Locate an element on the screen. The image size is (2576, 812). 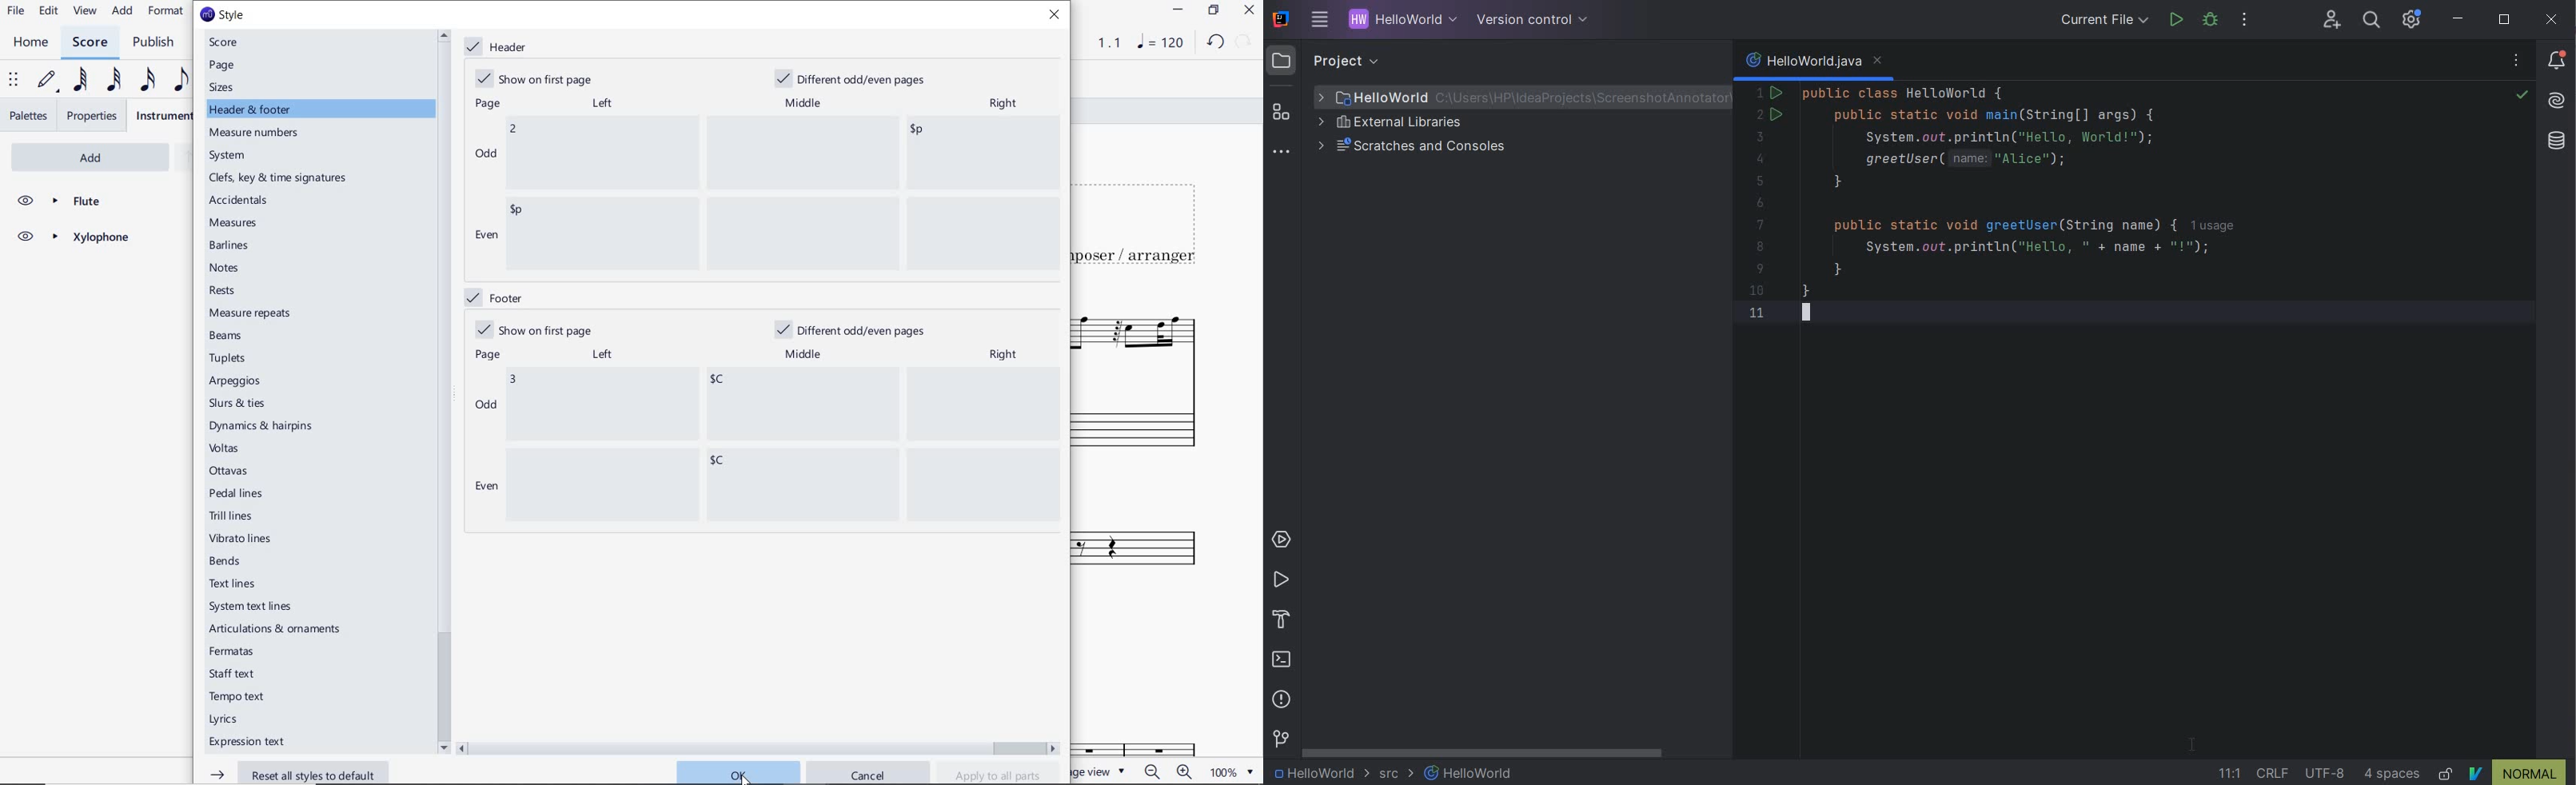
Fl. is located at coordinates (1158, 729).